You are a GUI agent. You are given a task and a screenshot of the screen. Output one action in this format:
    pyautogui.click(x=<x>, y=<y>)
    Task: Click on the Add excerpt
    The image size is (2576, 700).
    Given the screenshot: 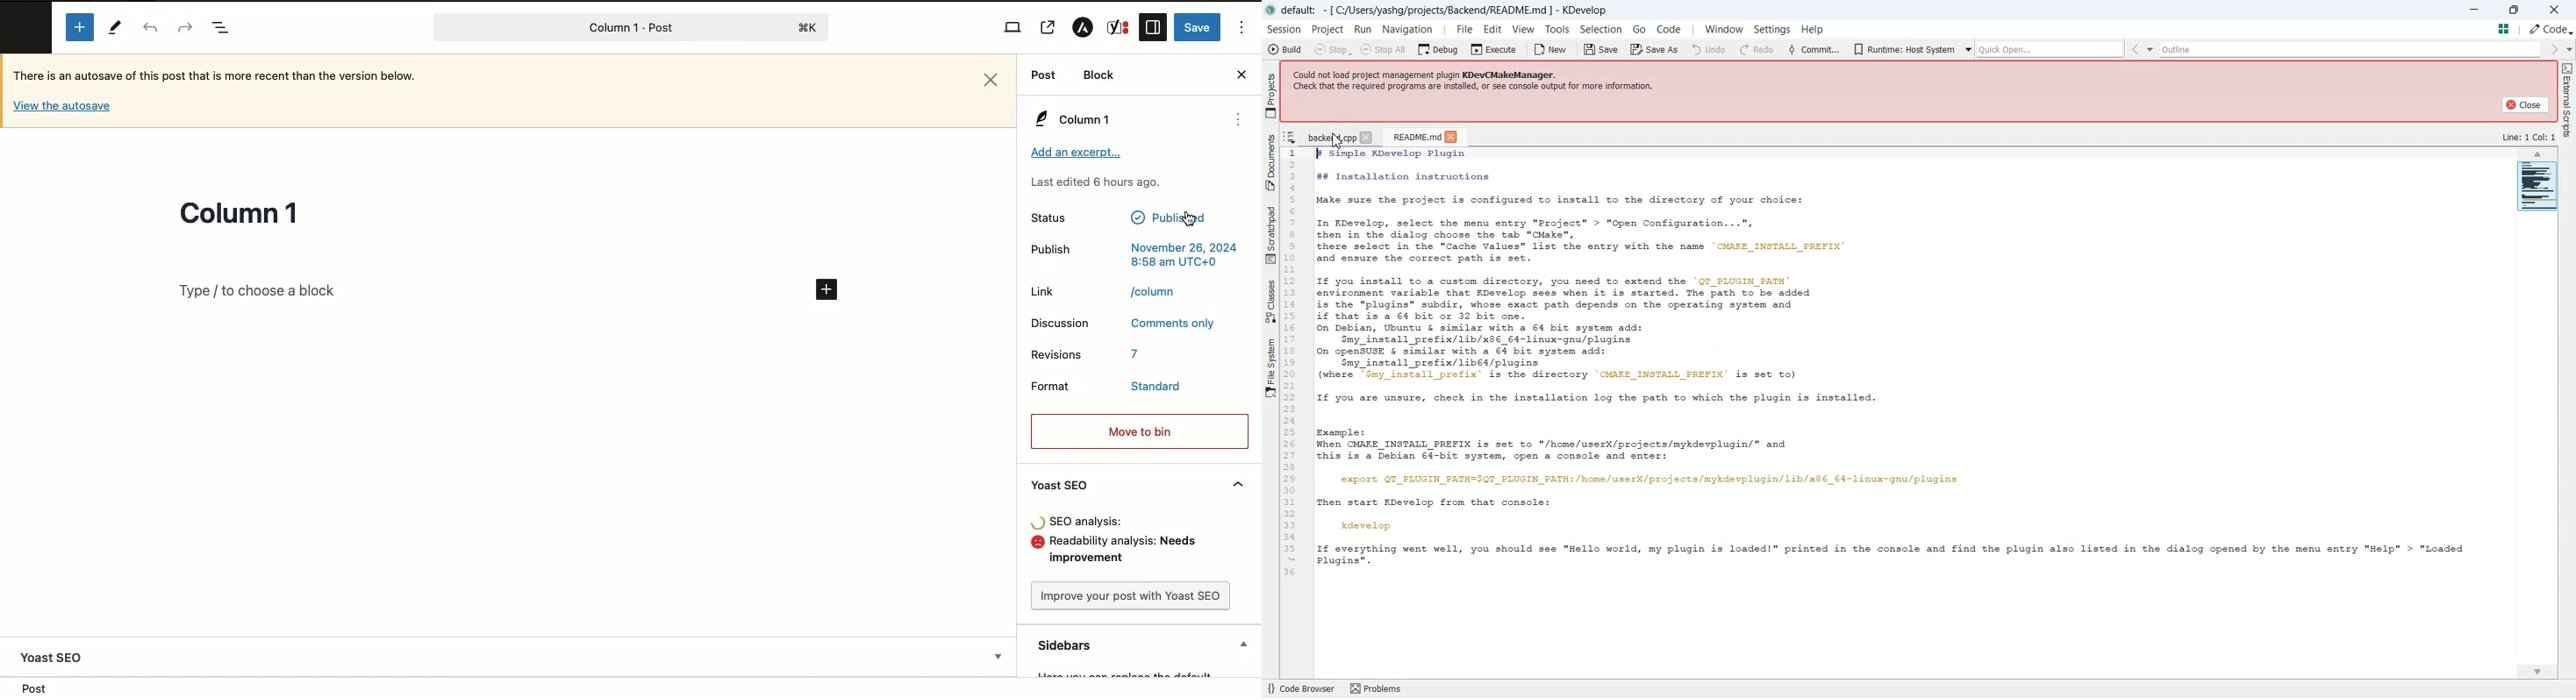 What is the action you would take?
    pyautogui.click(x=1077, y=153)
    